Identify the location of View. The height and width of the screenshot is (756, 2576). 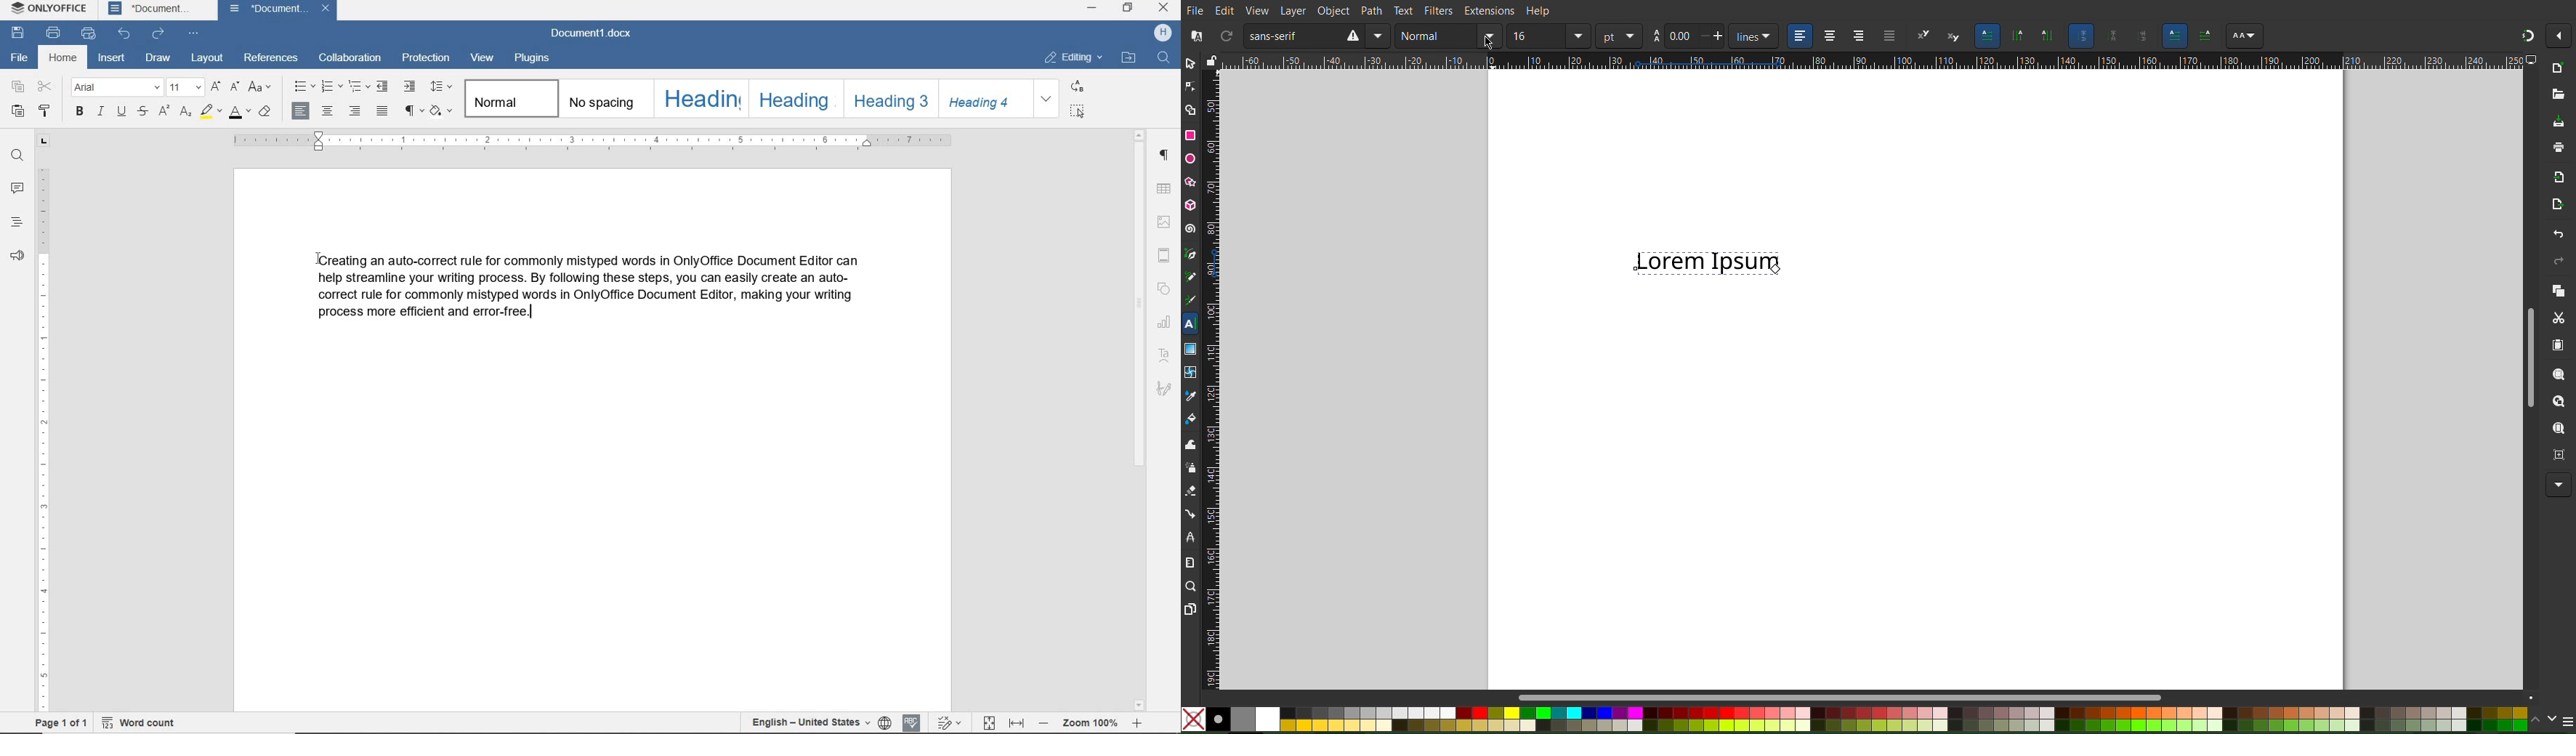
(1257, 10).